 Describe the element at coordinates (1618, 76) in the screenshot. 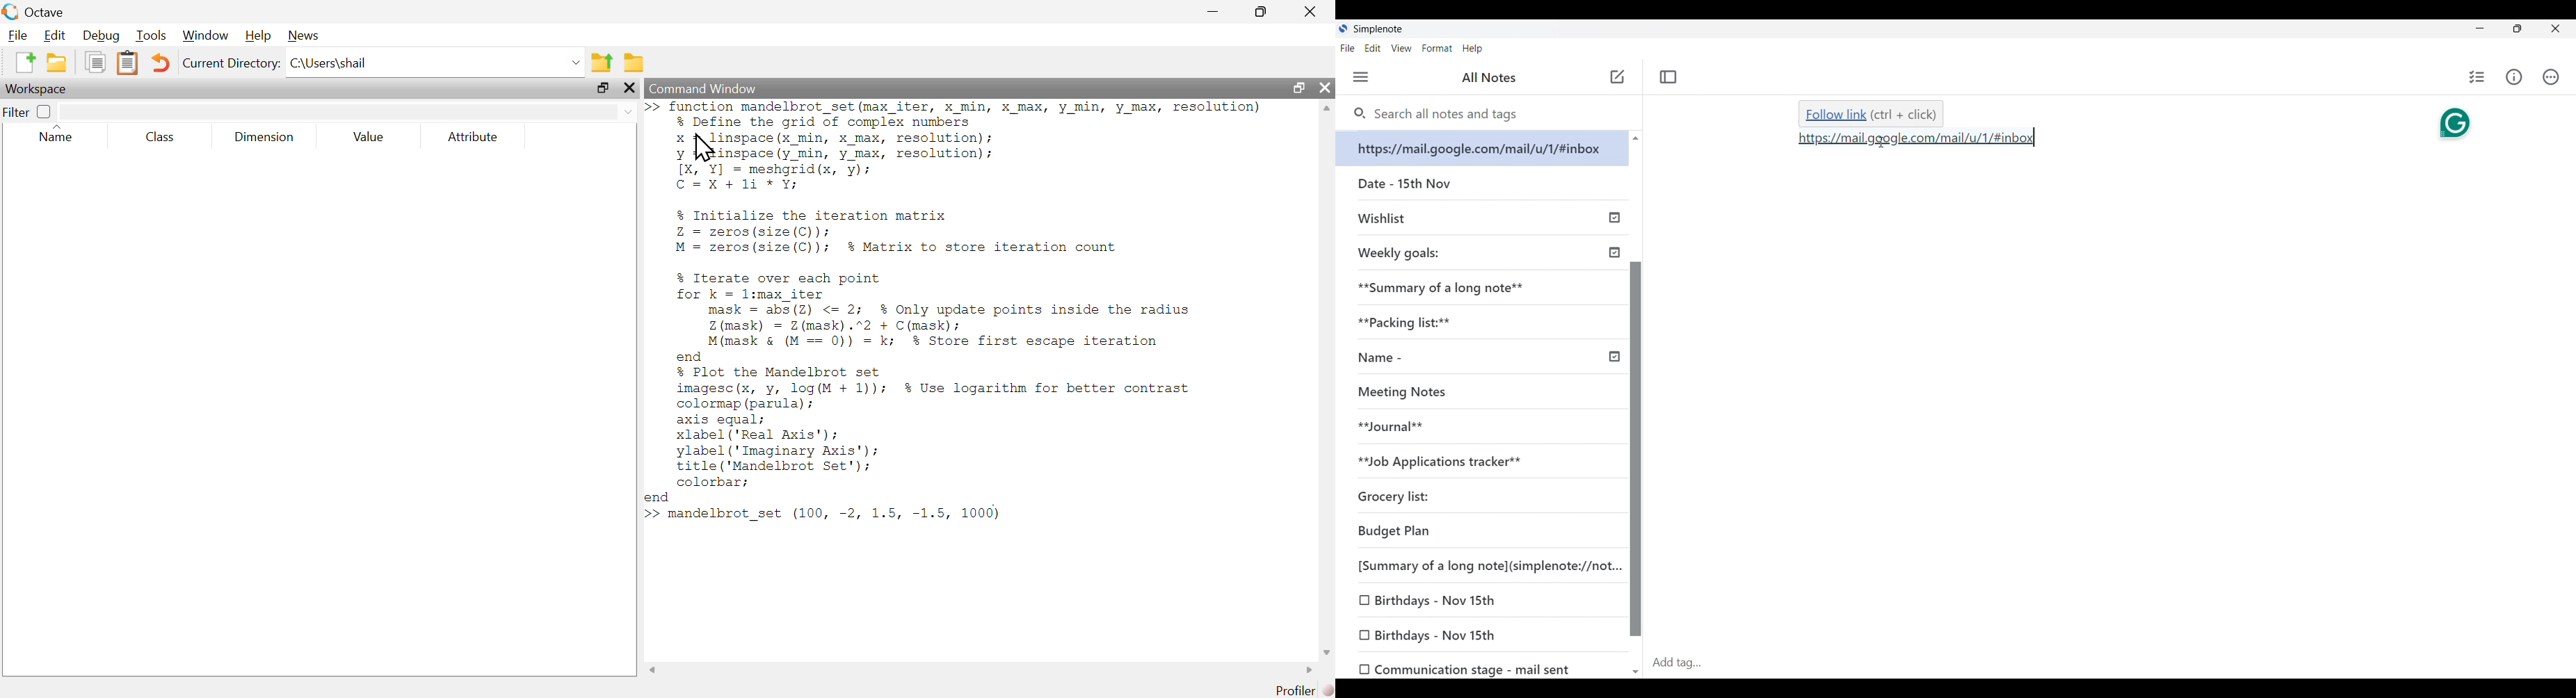

I see `Click to add note` at that location.